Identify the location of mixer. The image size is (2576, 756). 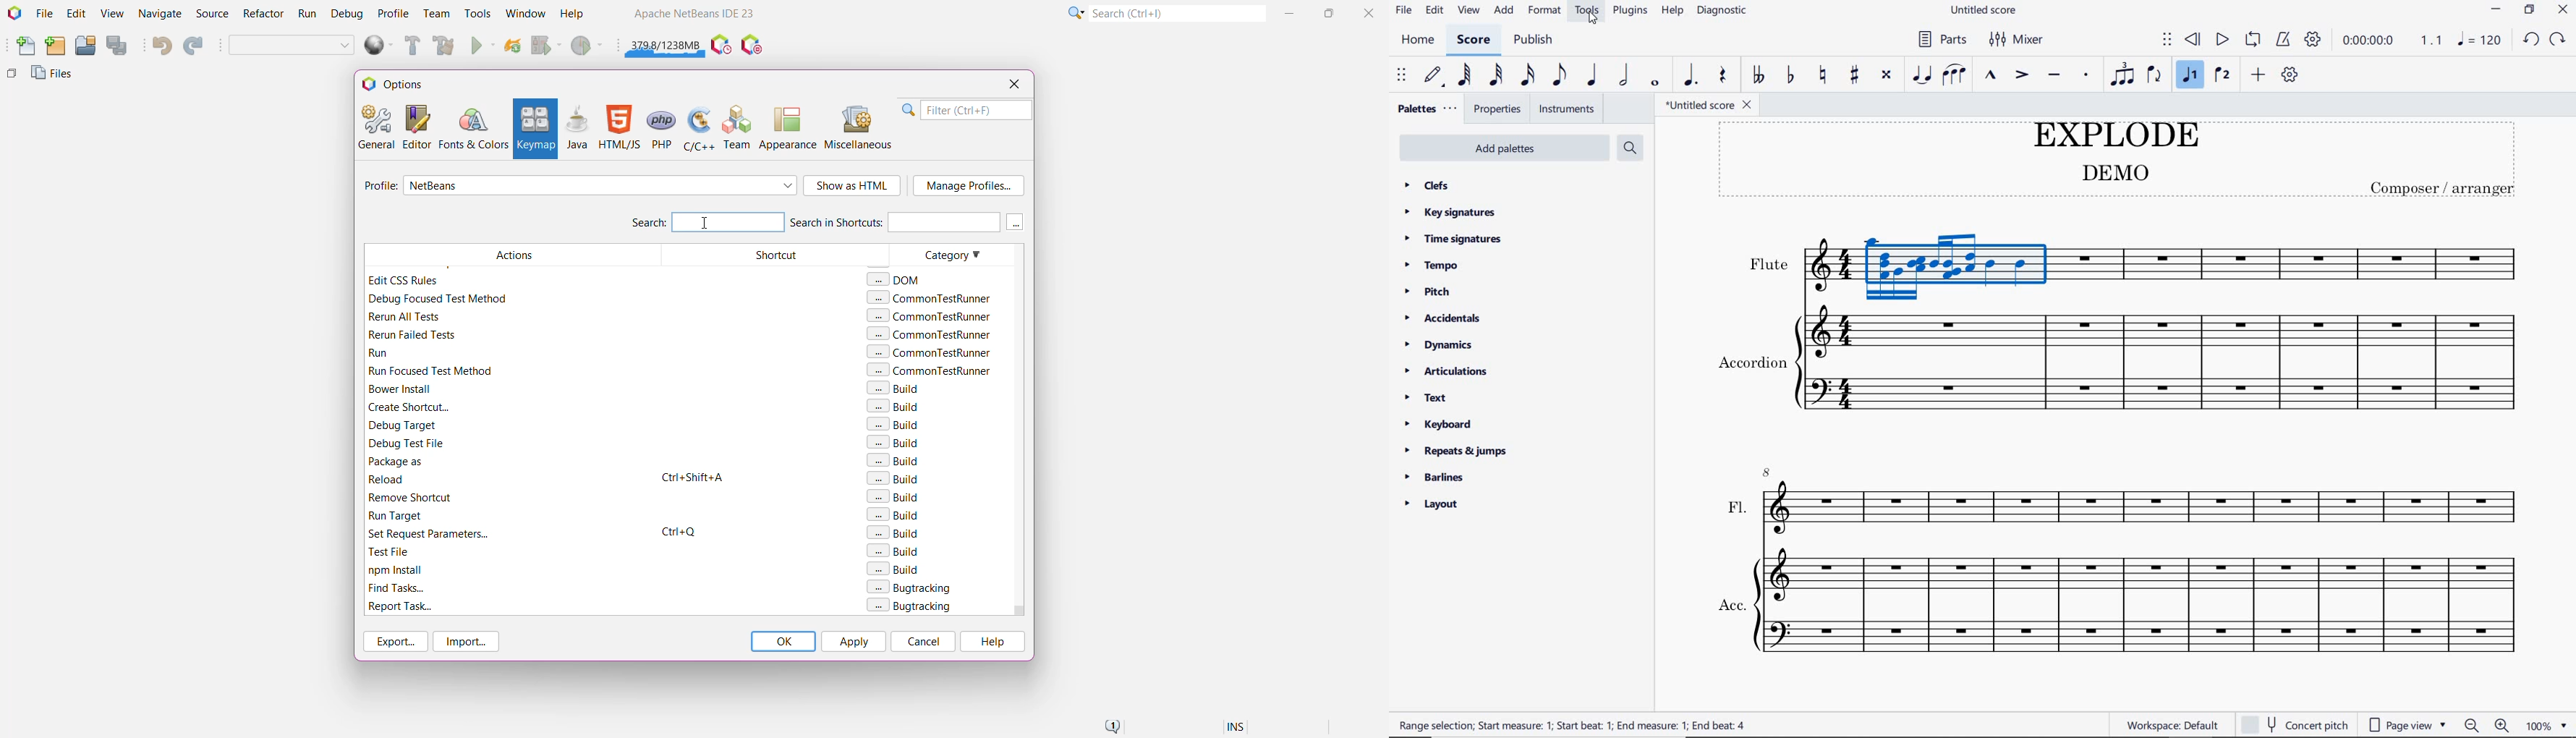
(2020, 38).